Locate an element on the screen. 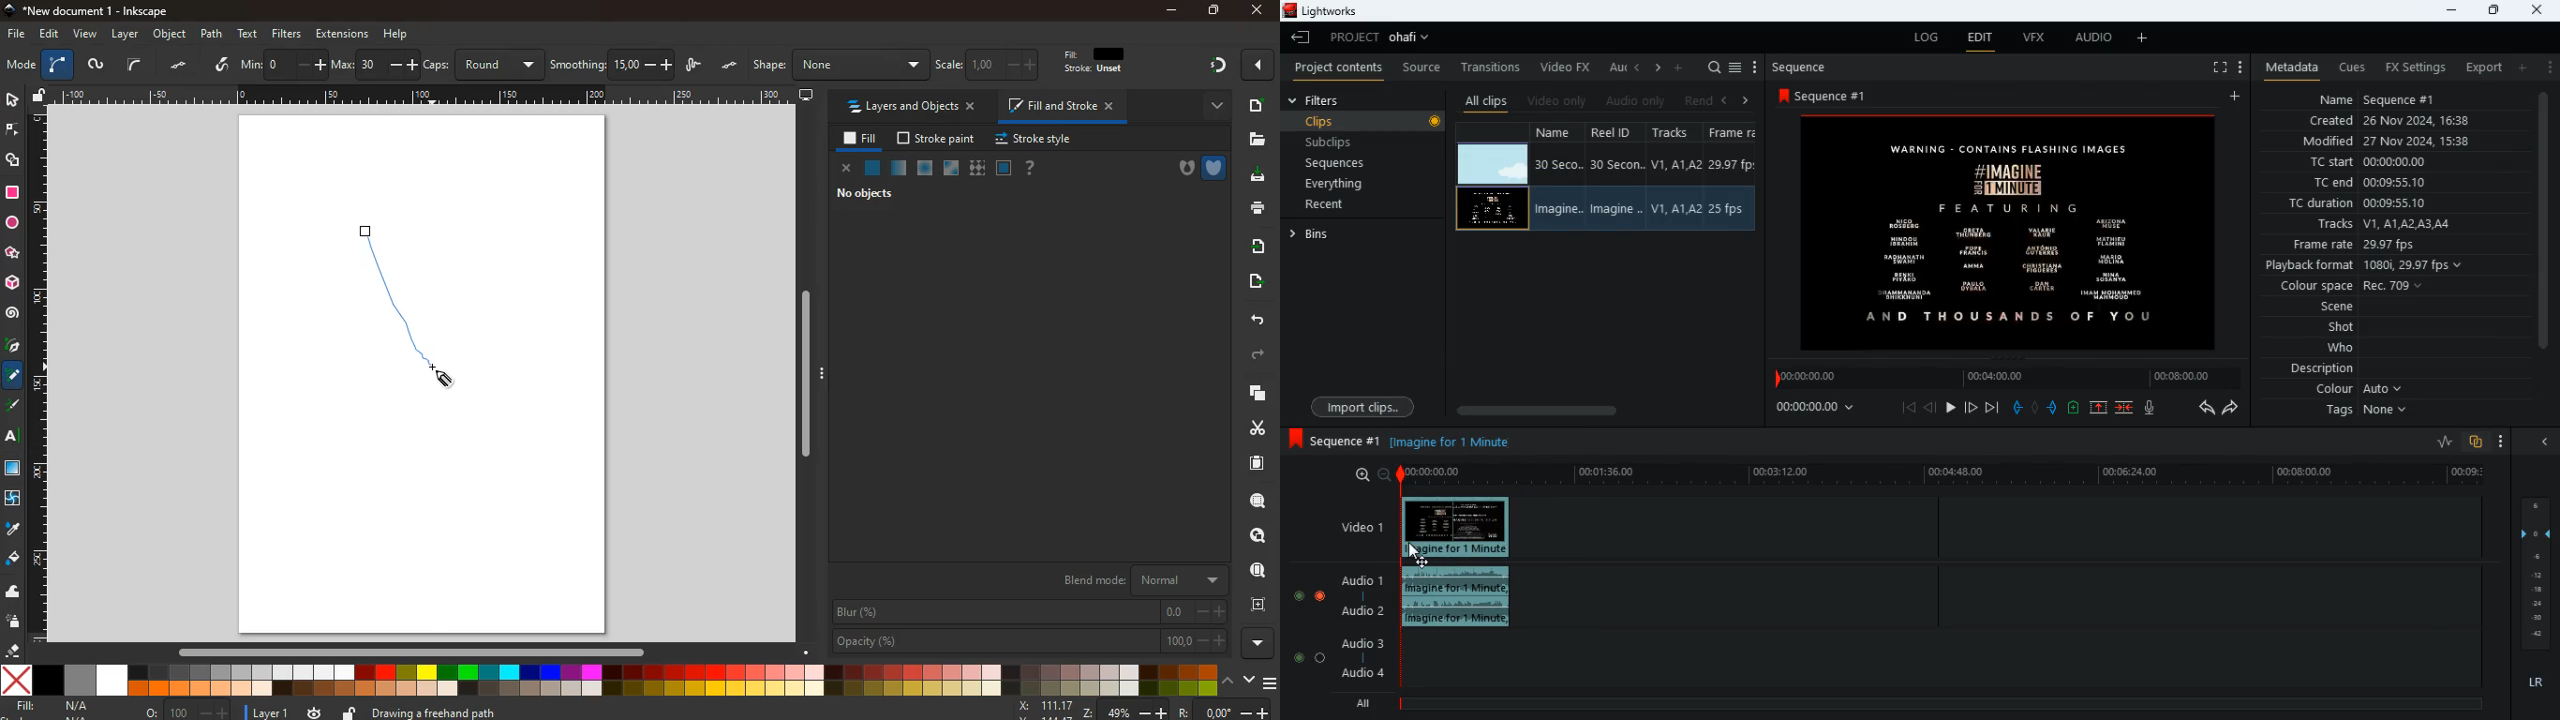 The image size is (2576, 728). all timeline track is located at coordinates (1945, 699).